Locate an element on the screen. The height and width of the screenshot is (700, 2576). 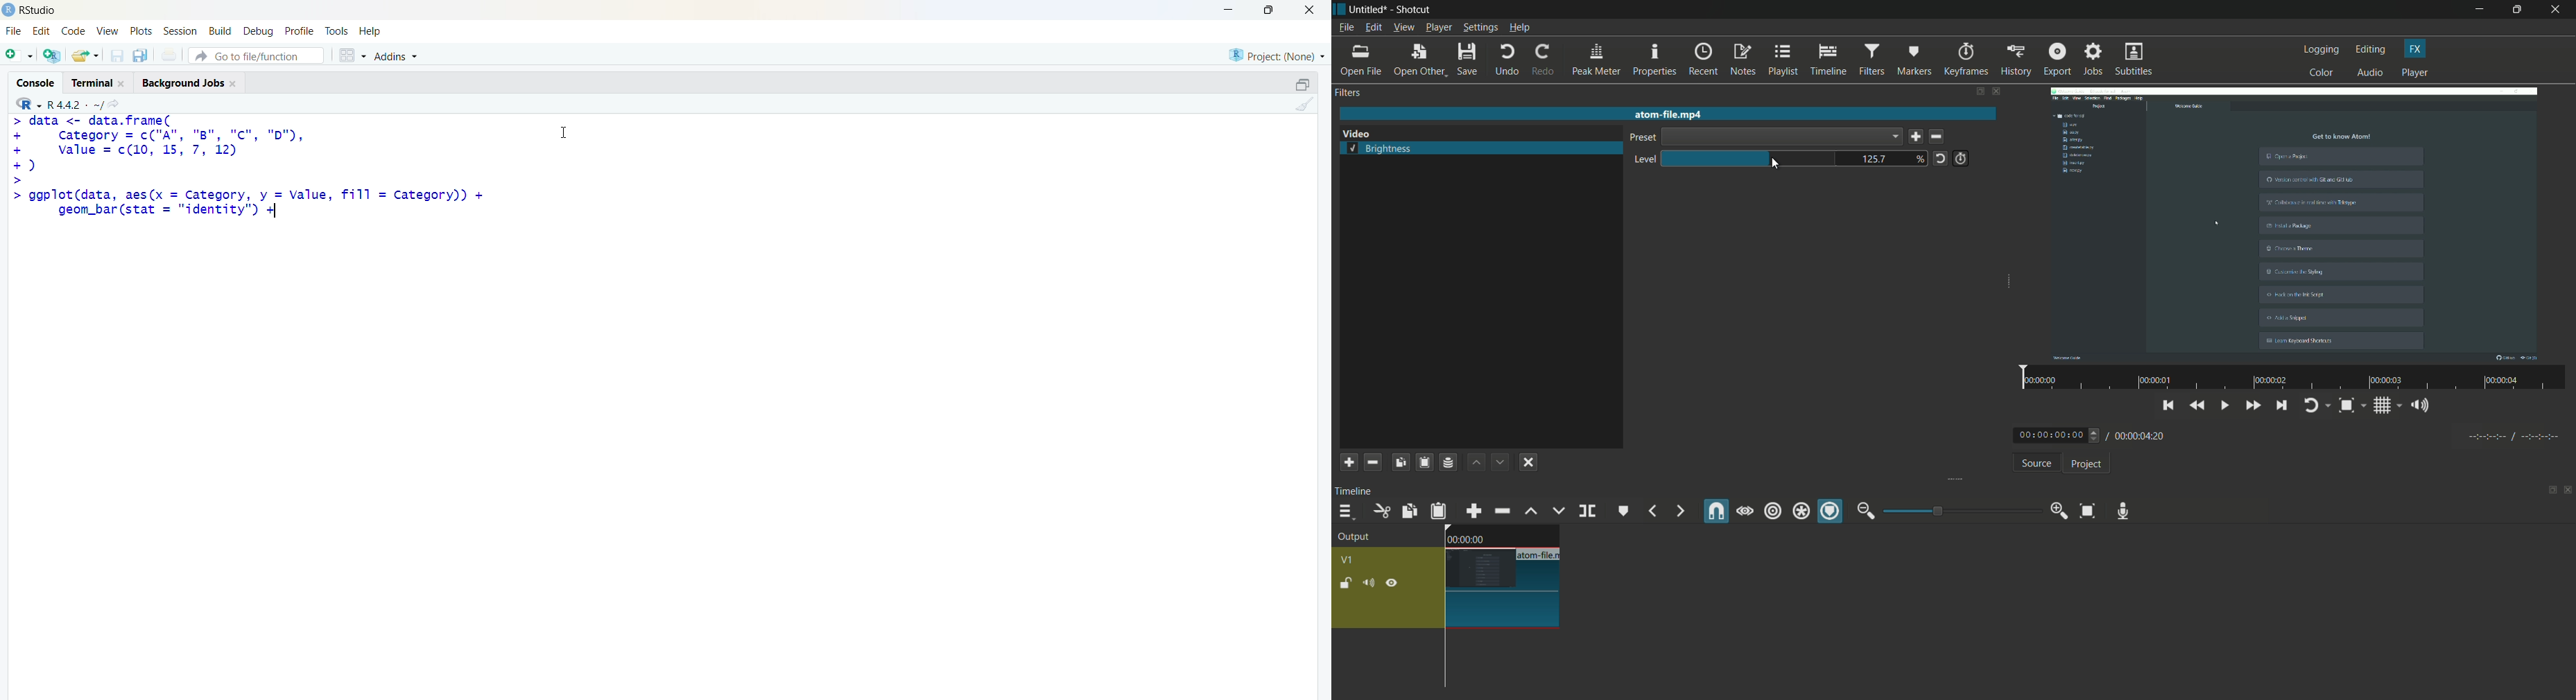
help is located at coordinates (372, 31).